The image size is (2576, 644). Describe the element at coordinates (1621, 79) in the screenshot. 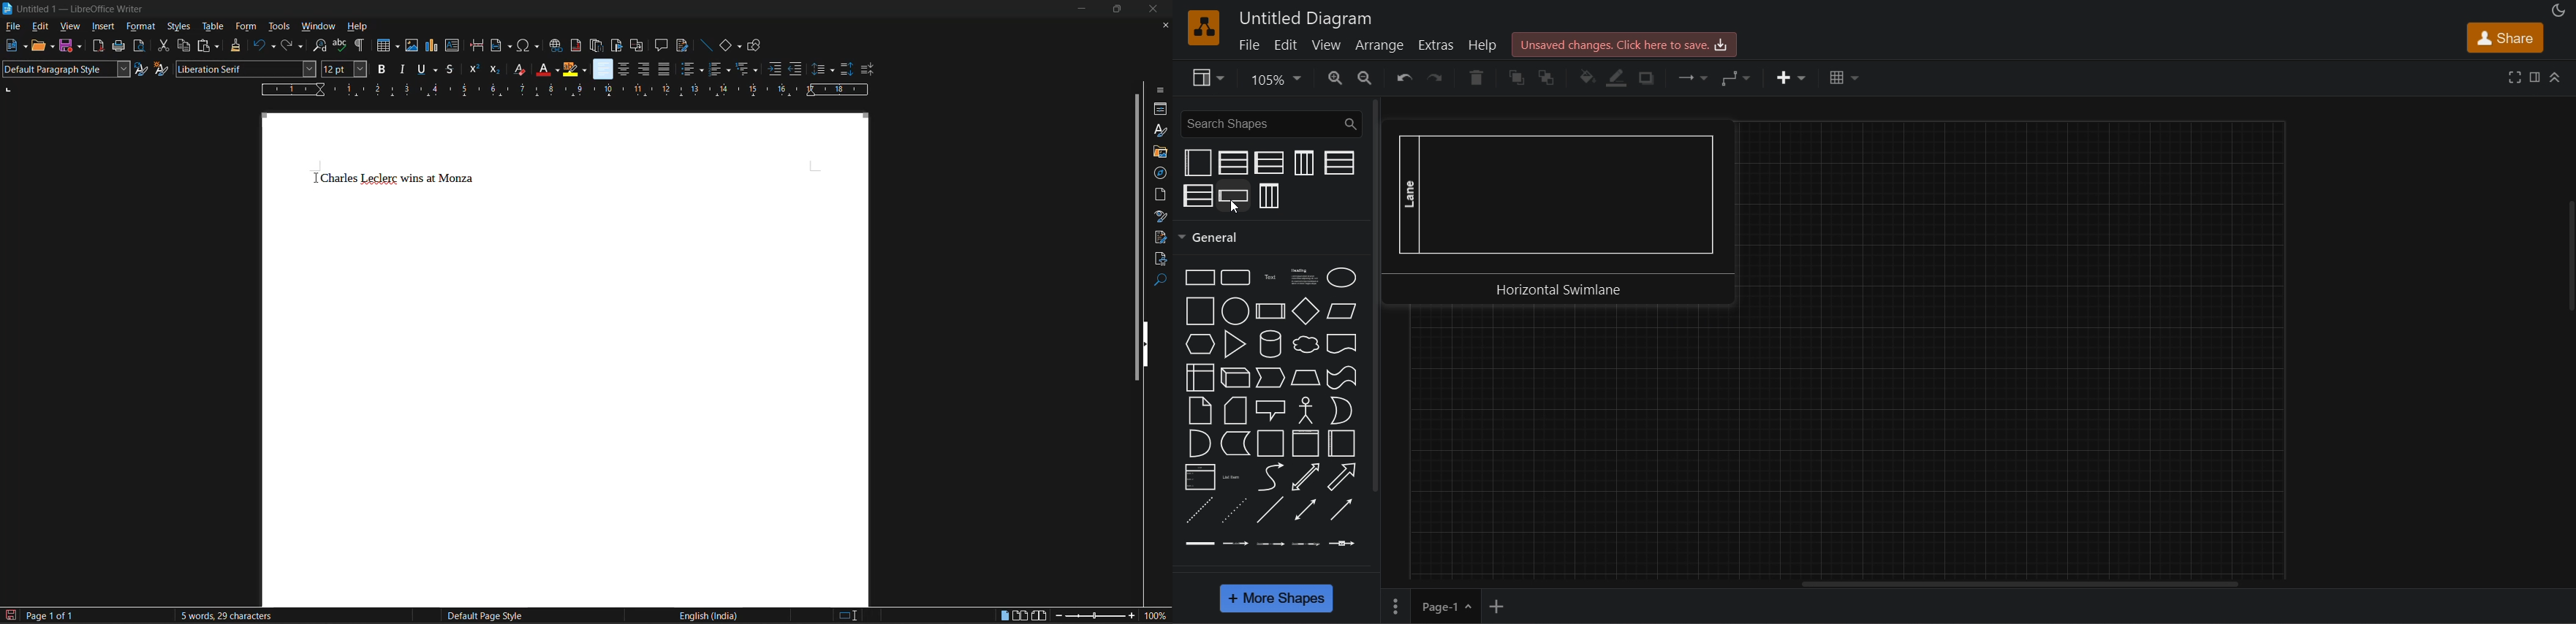

I see `line color` at that location.